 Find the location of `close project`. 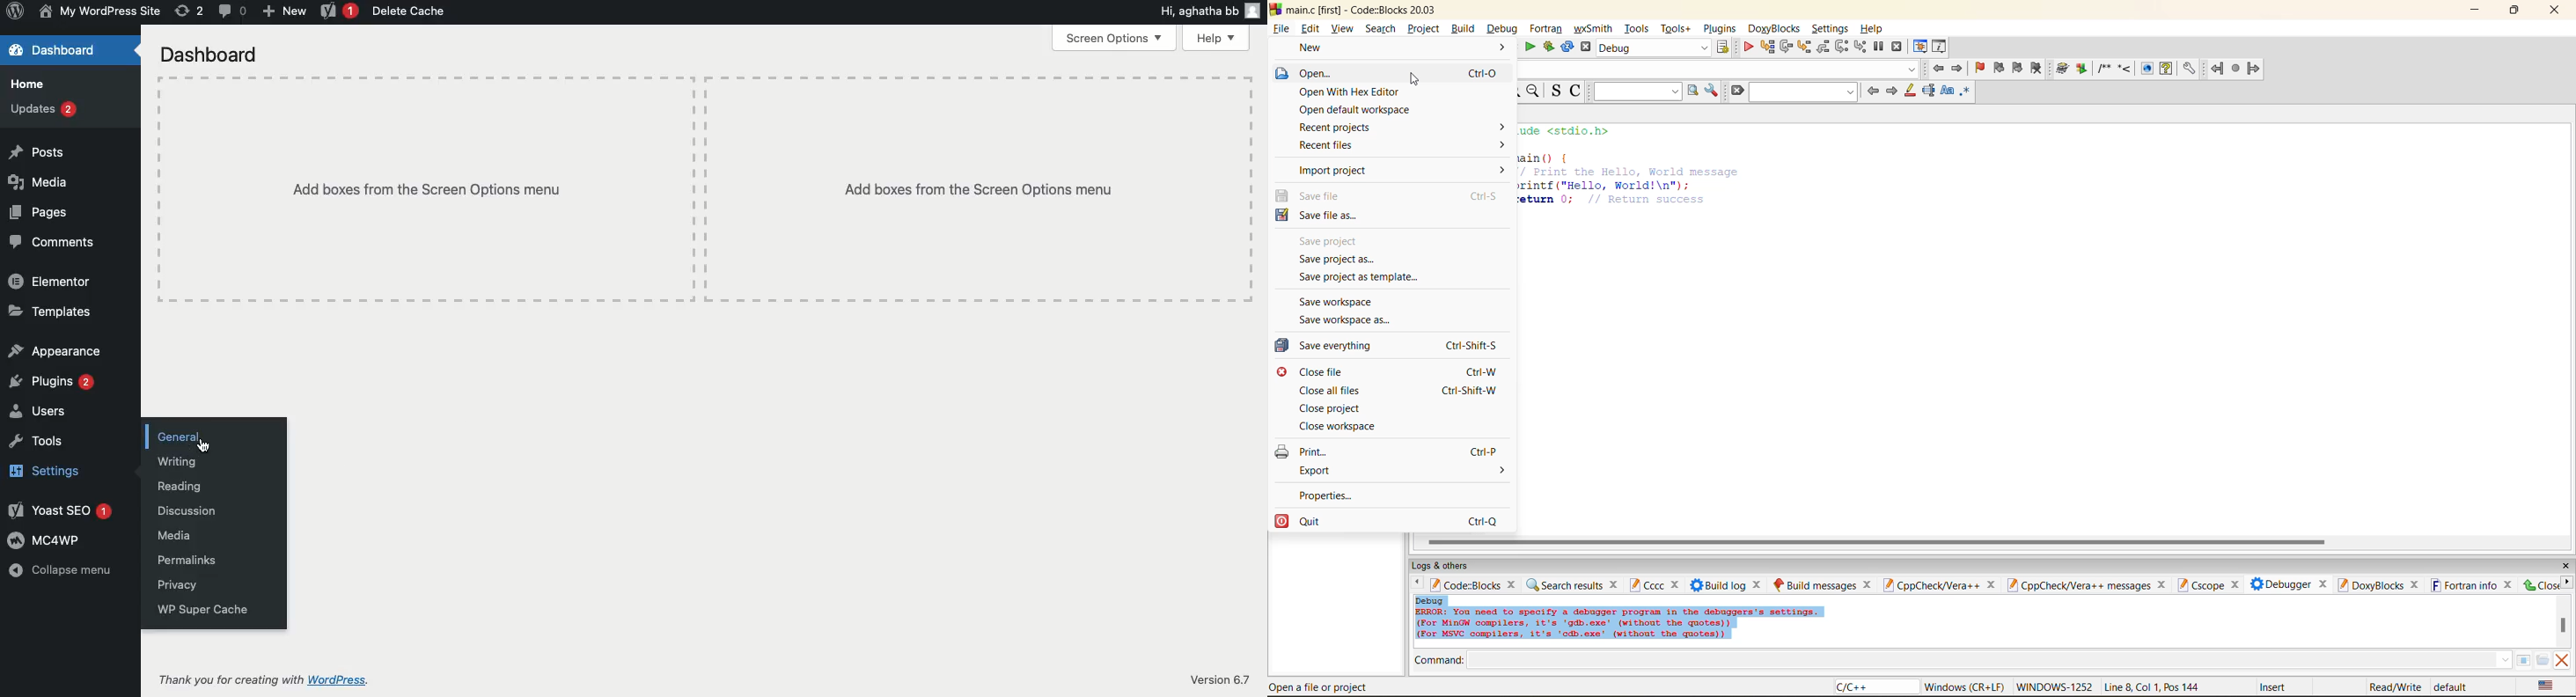

close project is located at coordinates (1335, 409).